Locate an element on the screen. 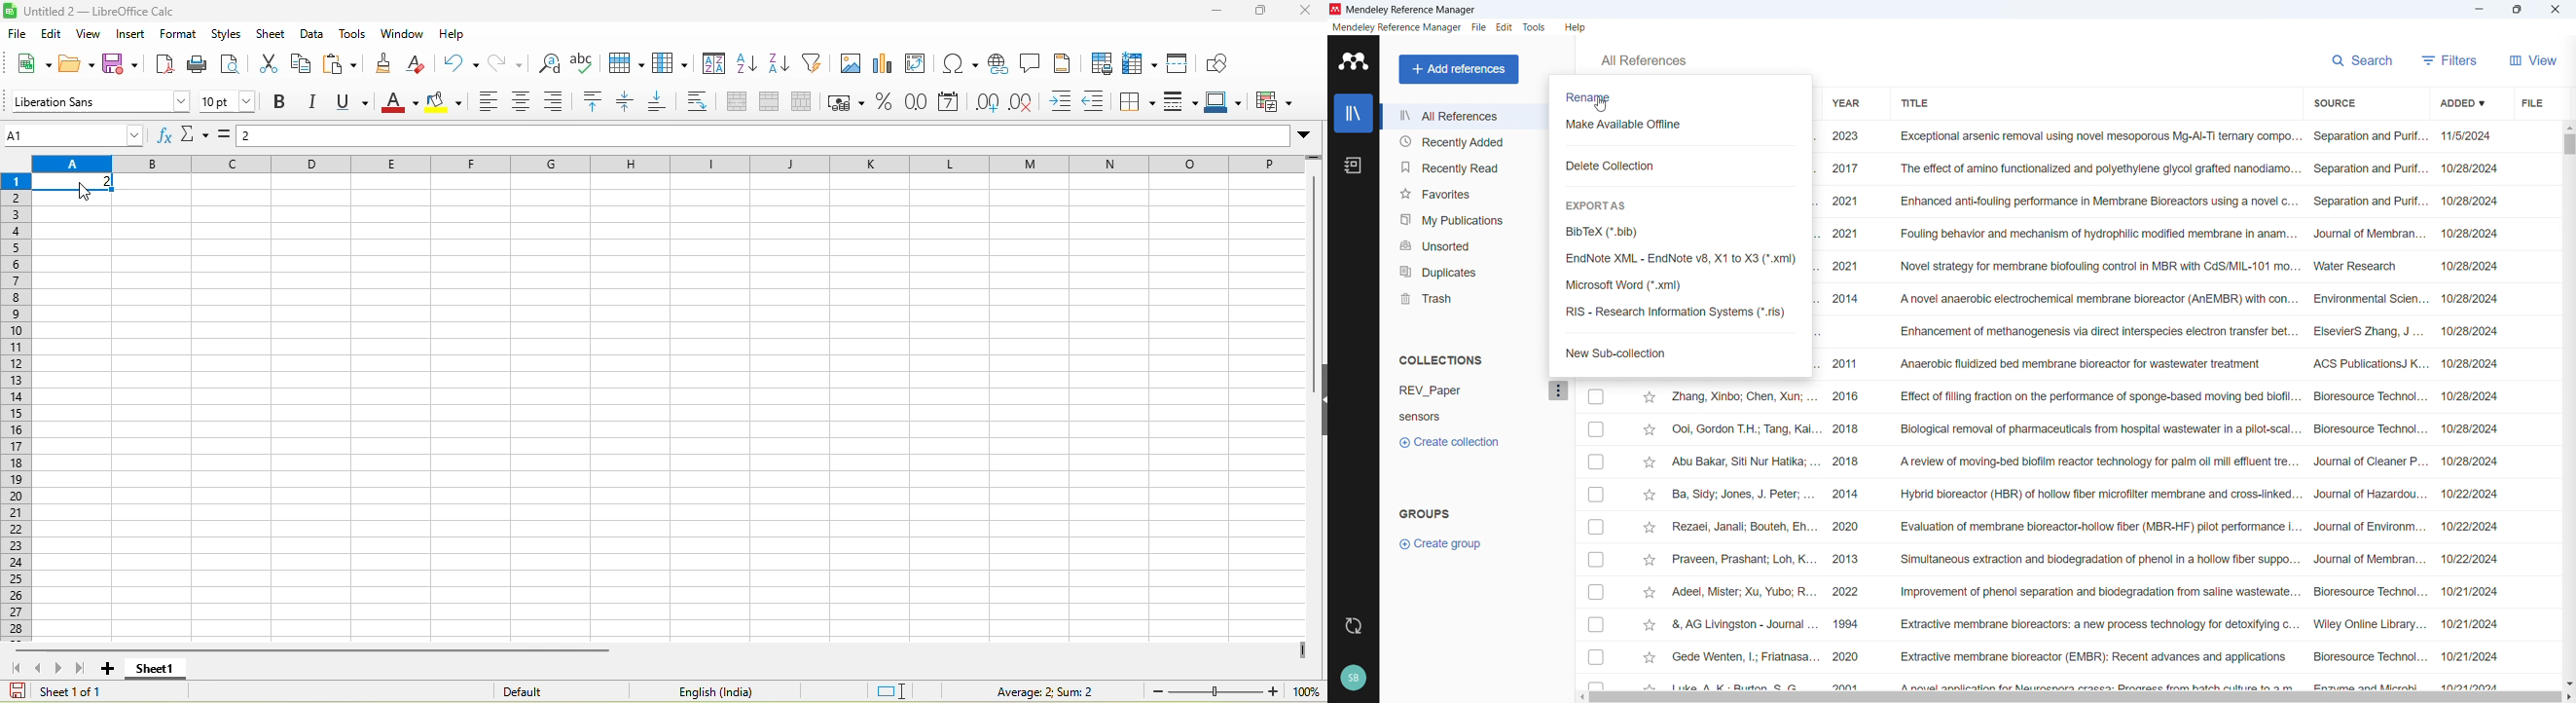  Scroll up  is located at coordinates (2569, 126).